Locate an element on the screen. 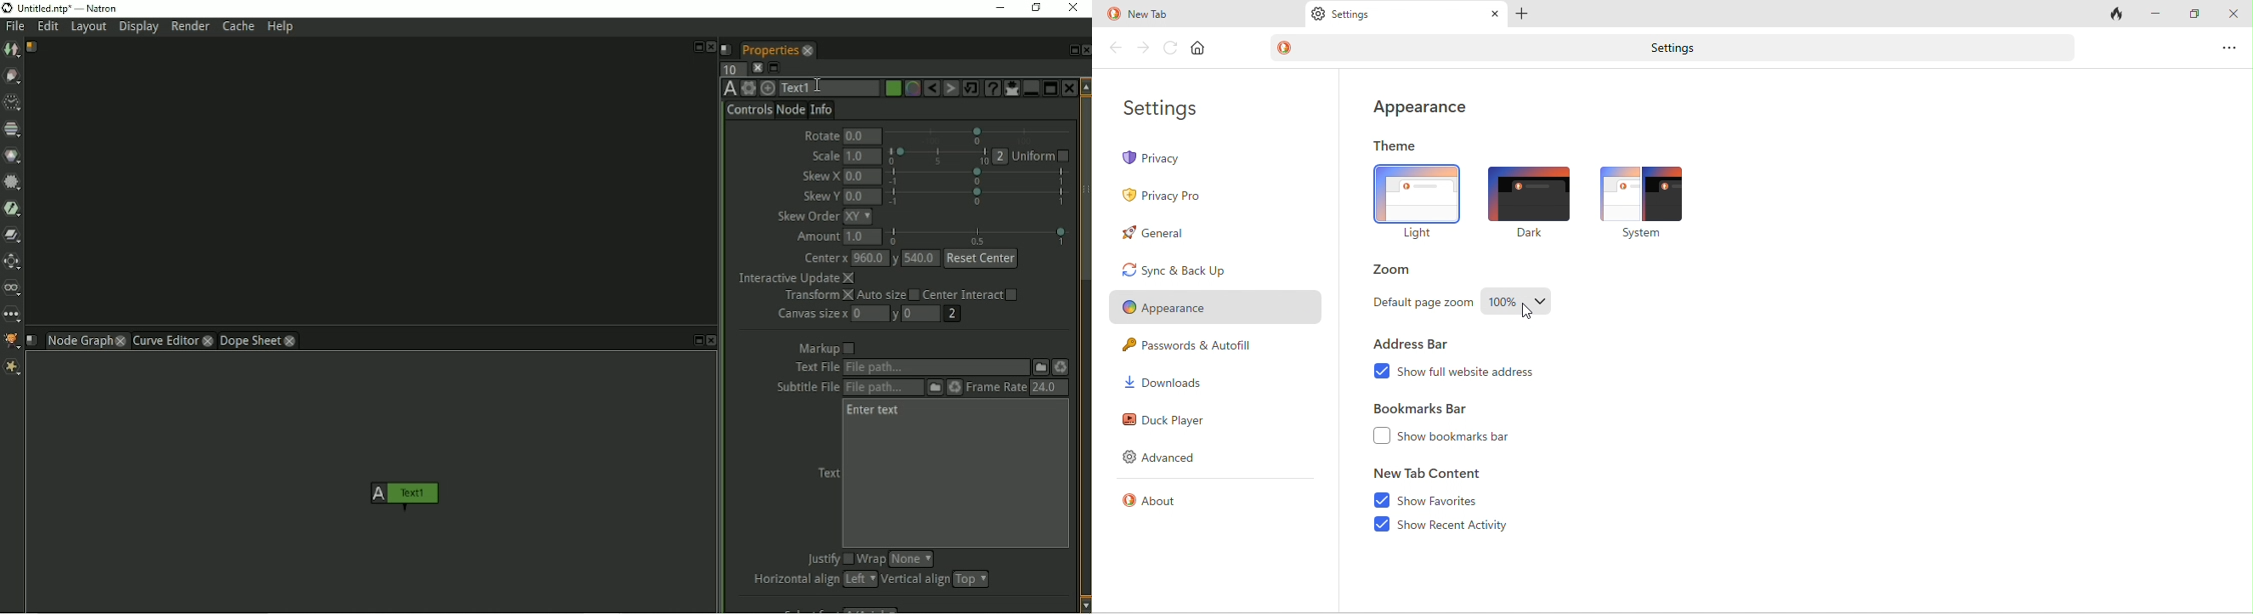 The image size is (2268, 616). Curve Editor is located at coordinates (164, 340).